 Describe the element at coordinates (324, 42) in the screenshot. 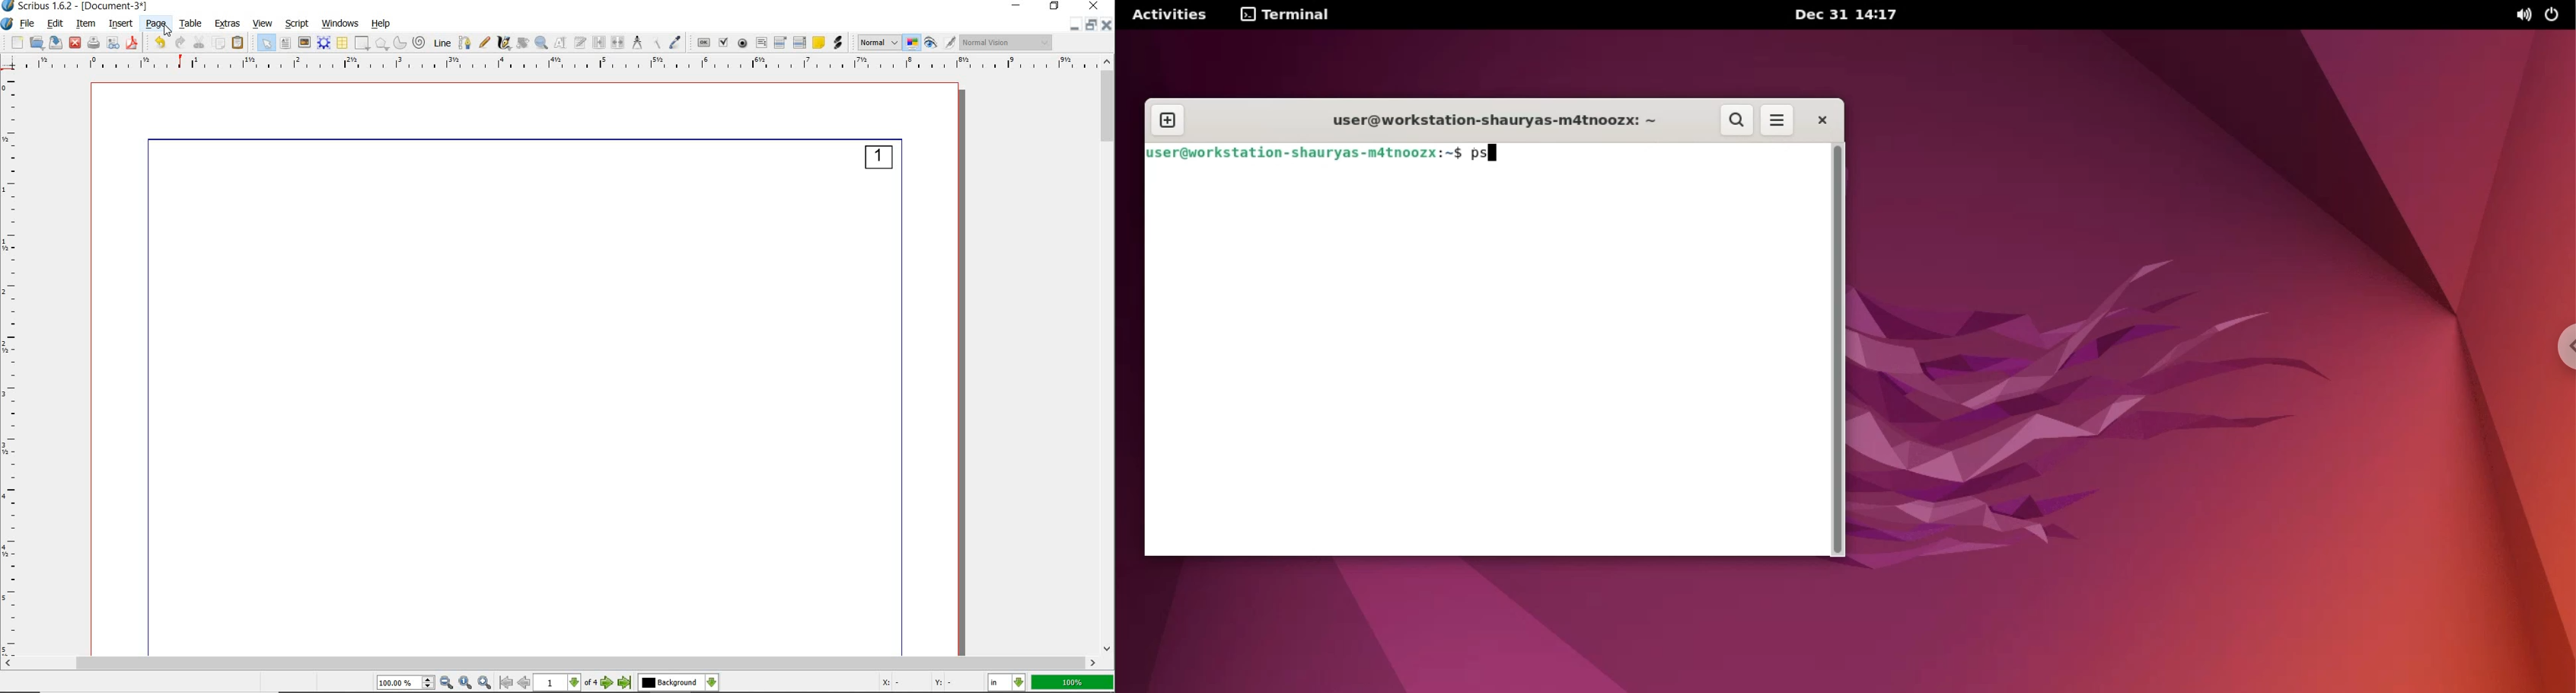

I see `render frame` at that location.